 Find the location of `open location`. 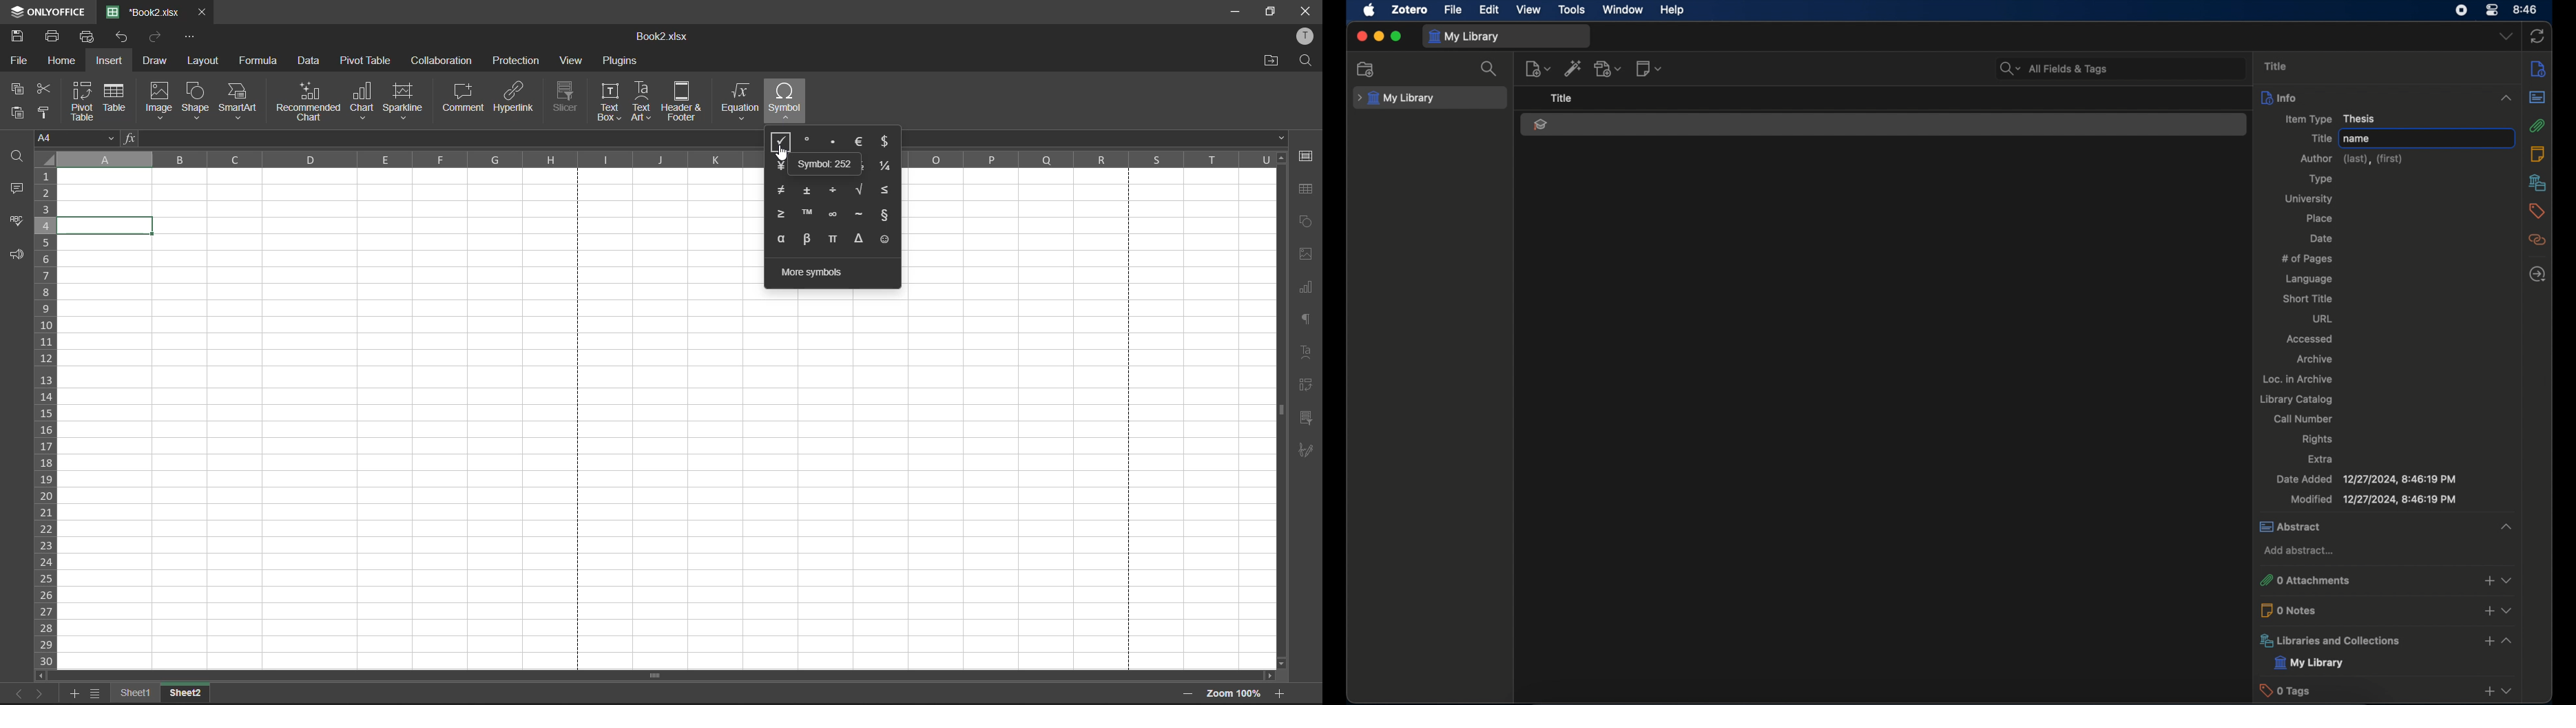

open location is located at coordinates (1269, 63).